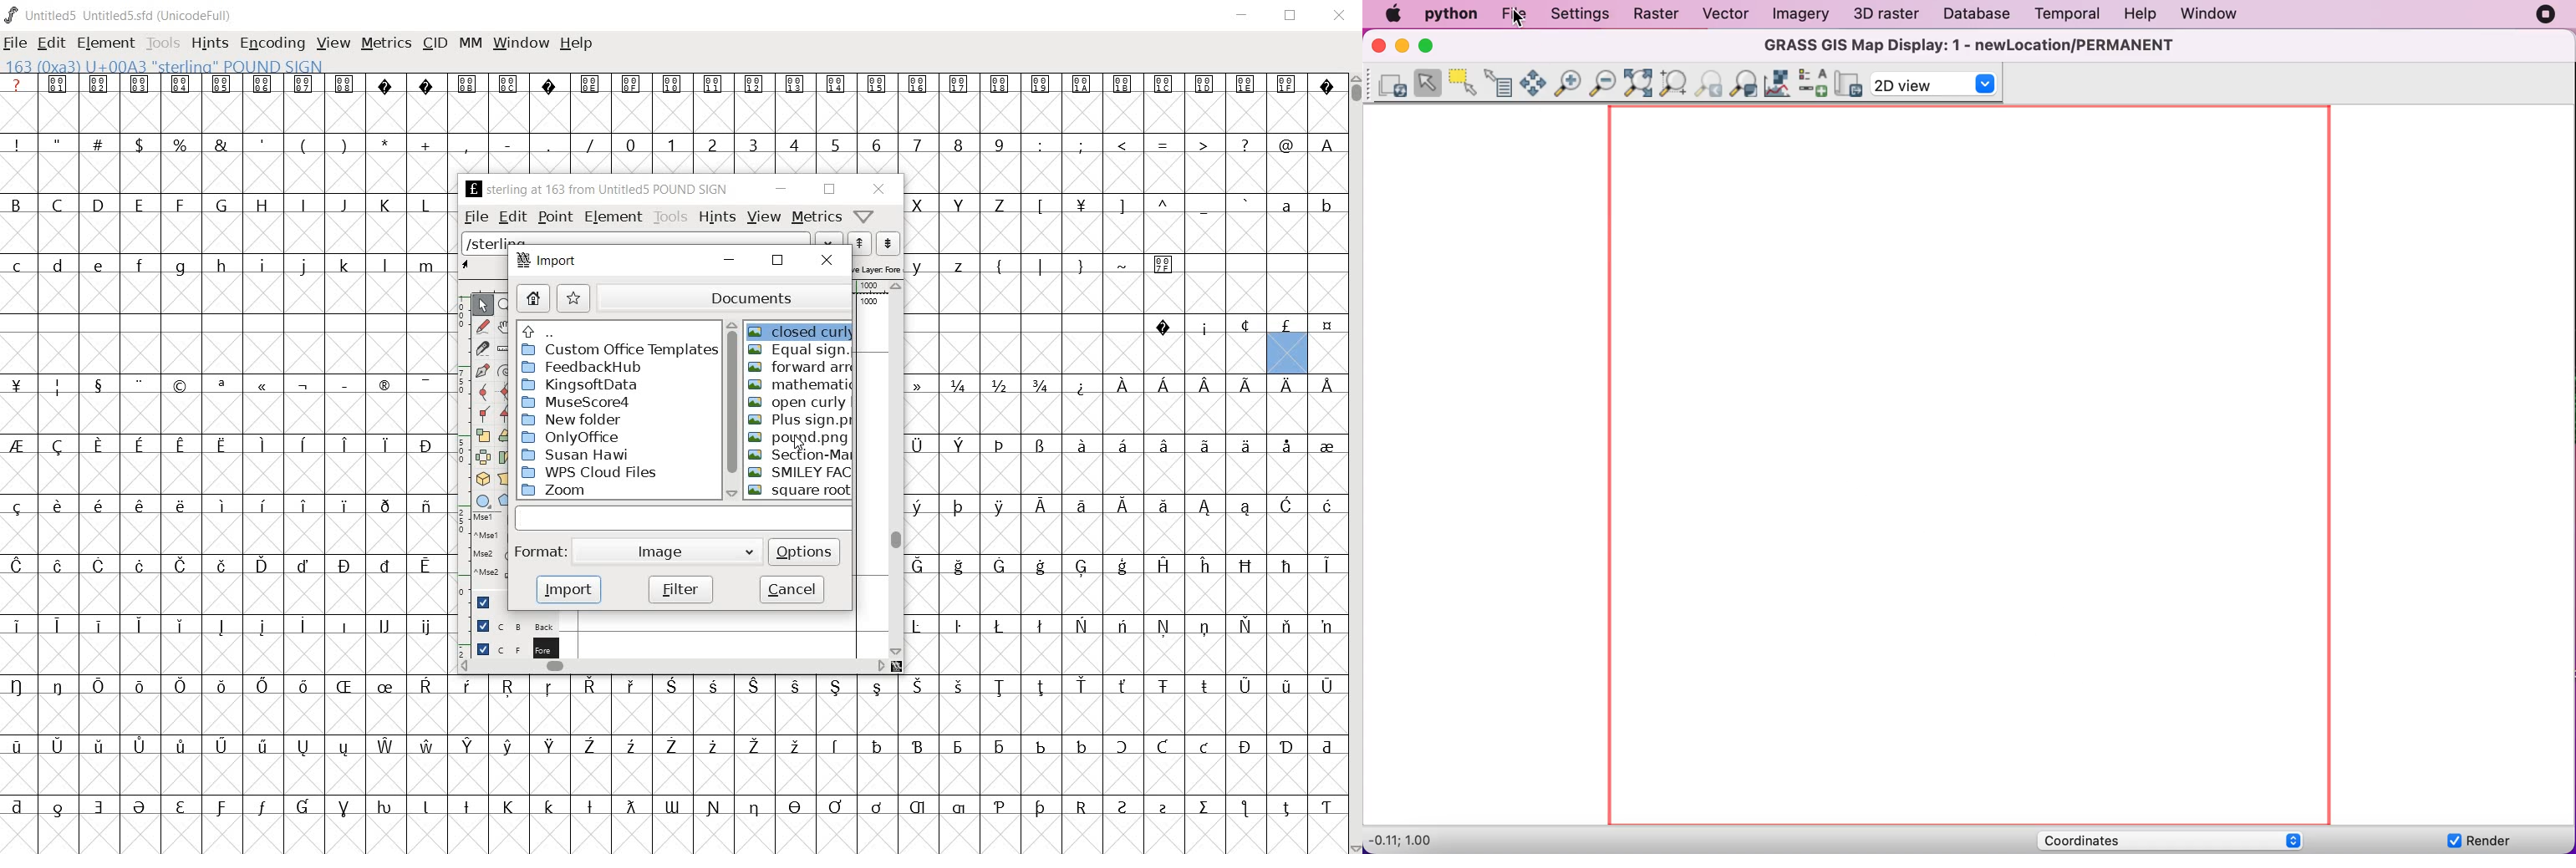 This screenshot has width=2576, height=868. I want to click on Symbol, so click(137, 506).